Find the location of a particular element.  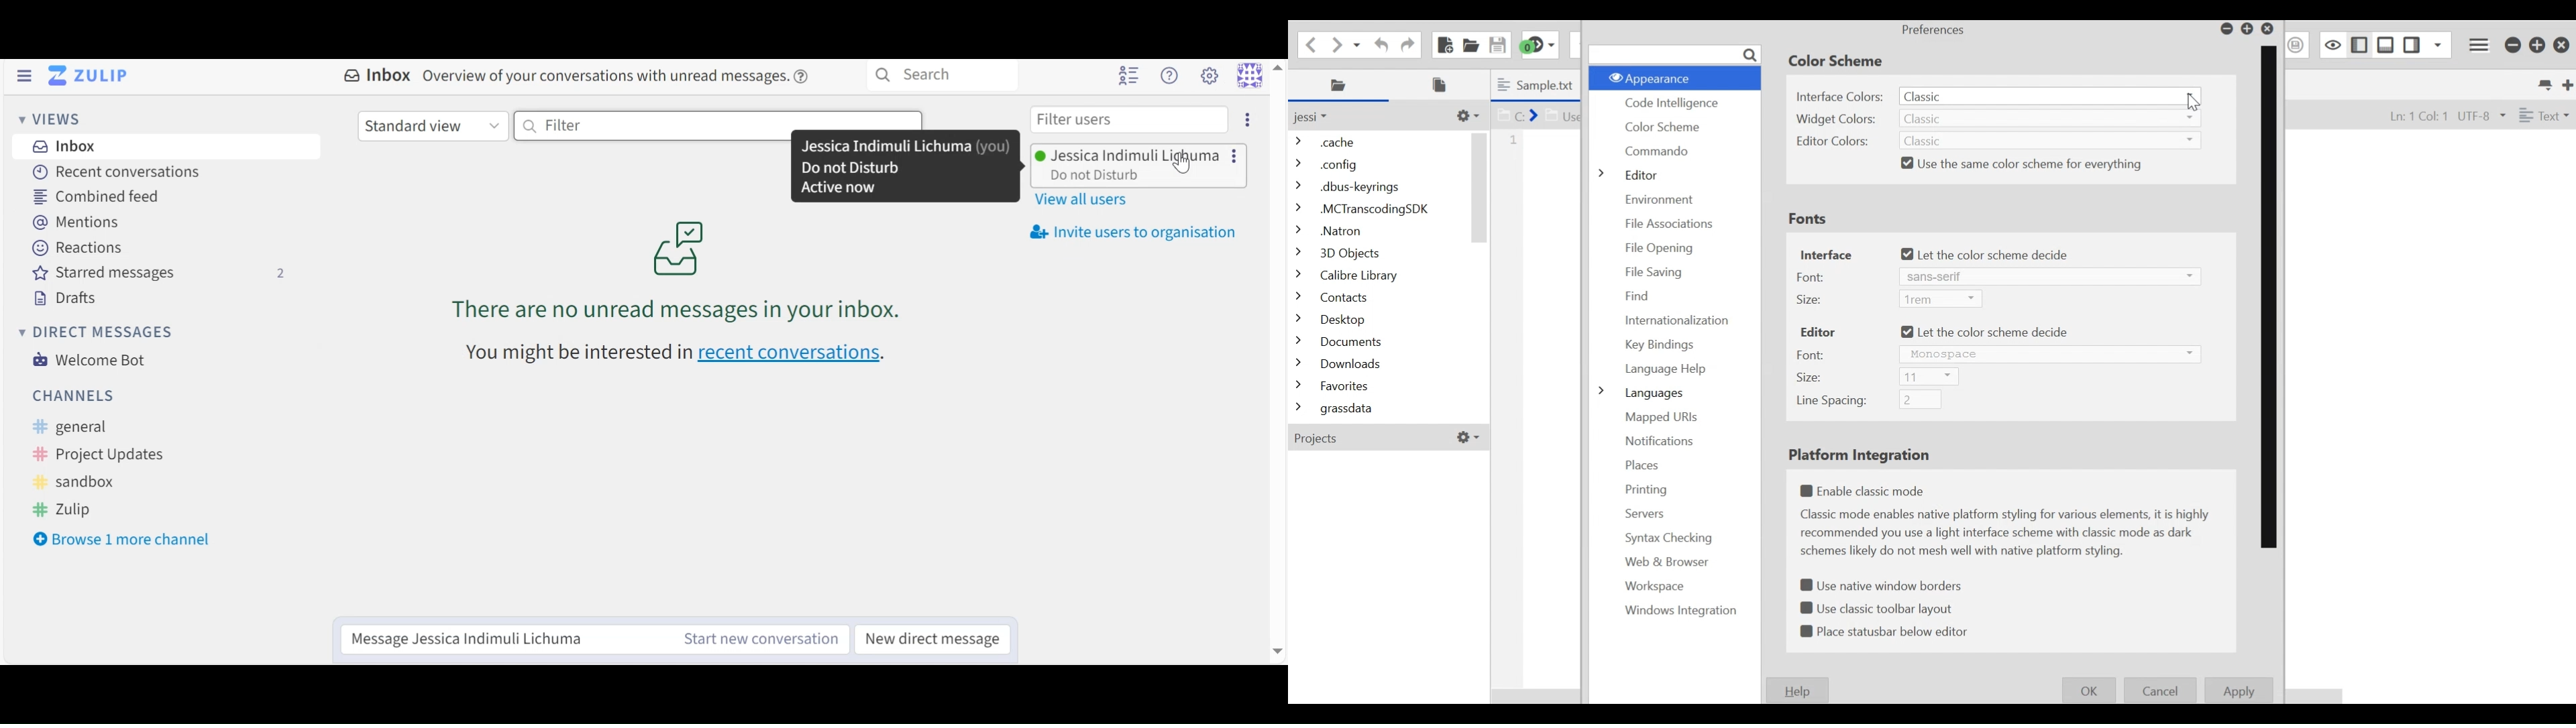

Search is located at coordinates (943, 74).